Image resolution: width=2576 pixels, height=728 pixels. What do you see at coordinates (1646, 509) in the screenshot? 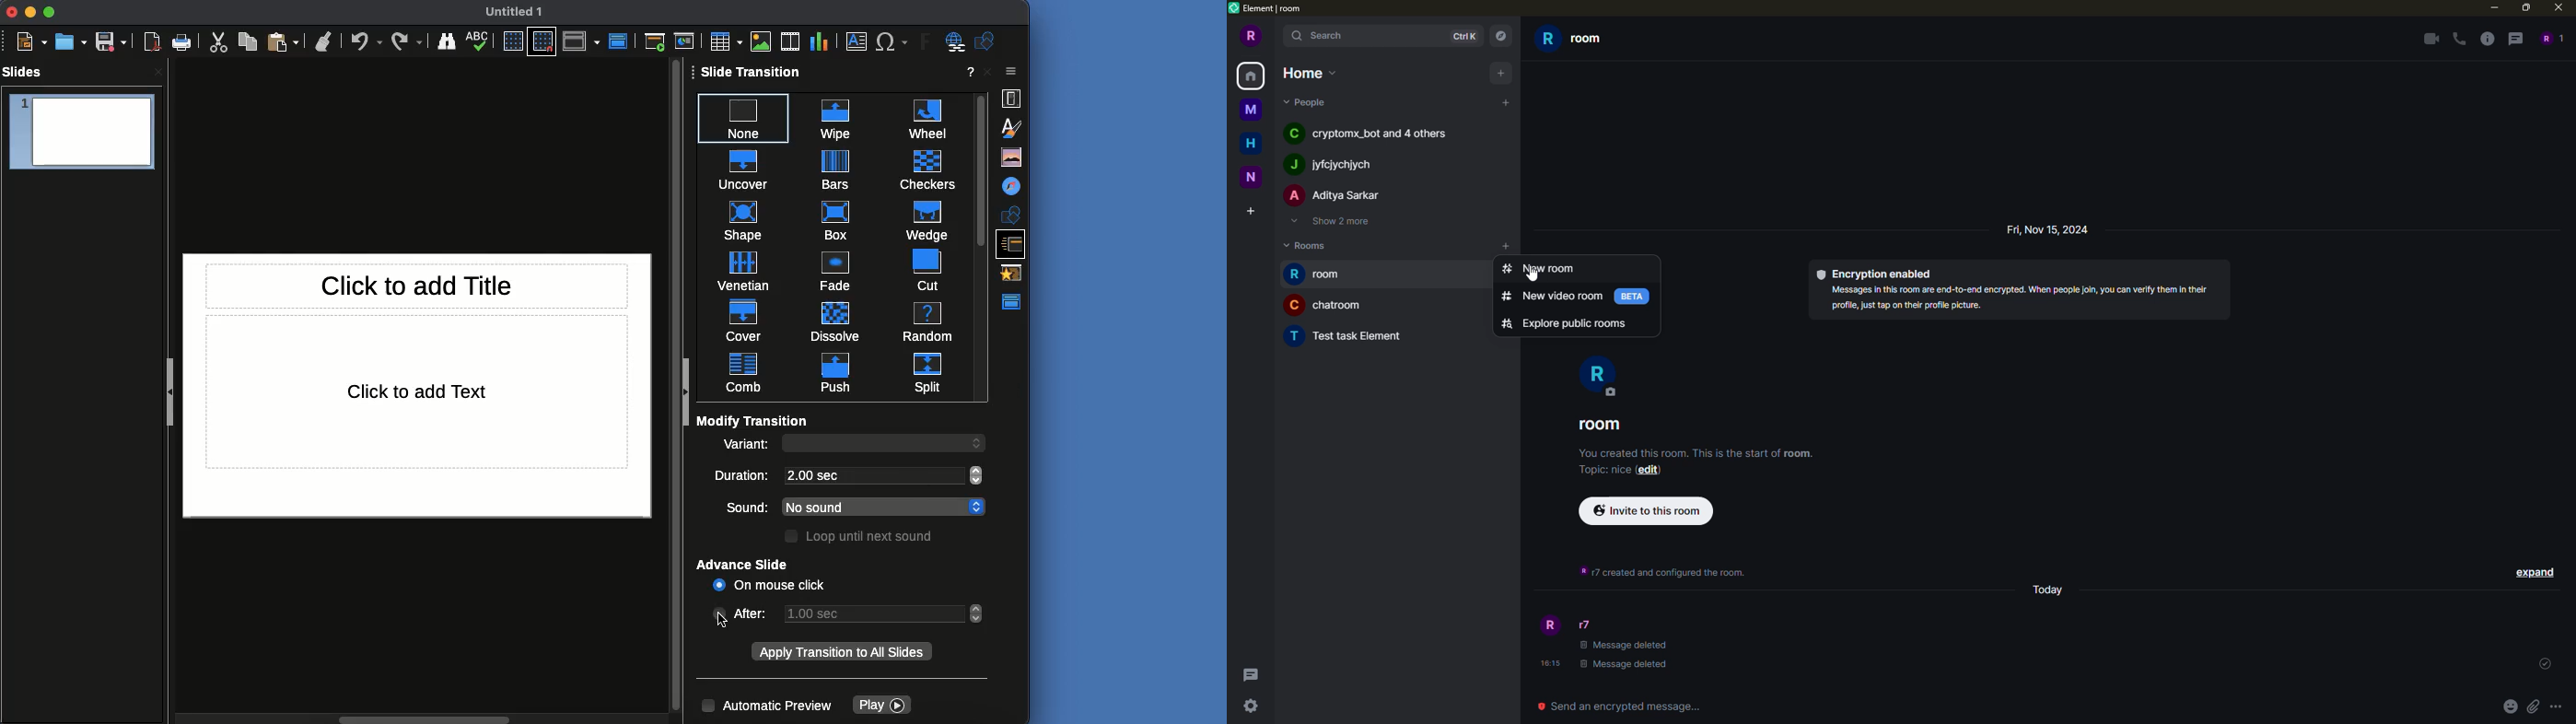
I see `invite to this room` at bounding box center [1646, 509].